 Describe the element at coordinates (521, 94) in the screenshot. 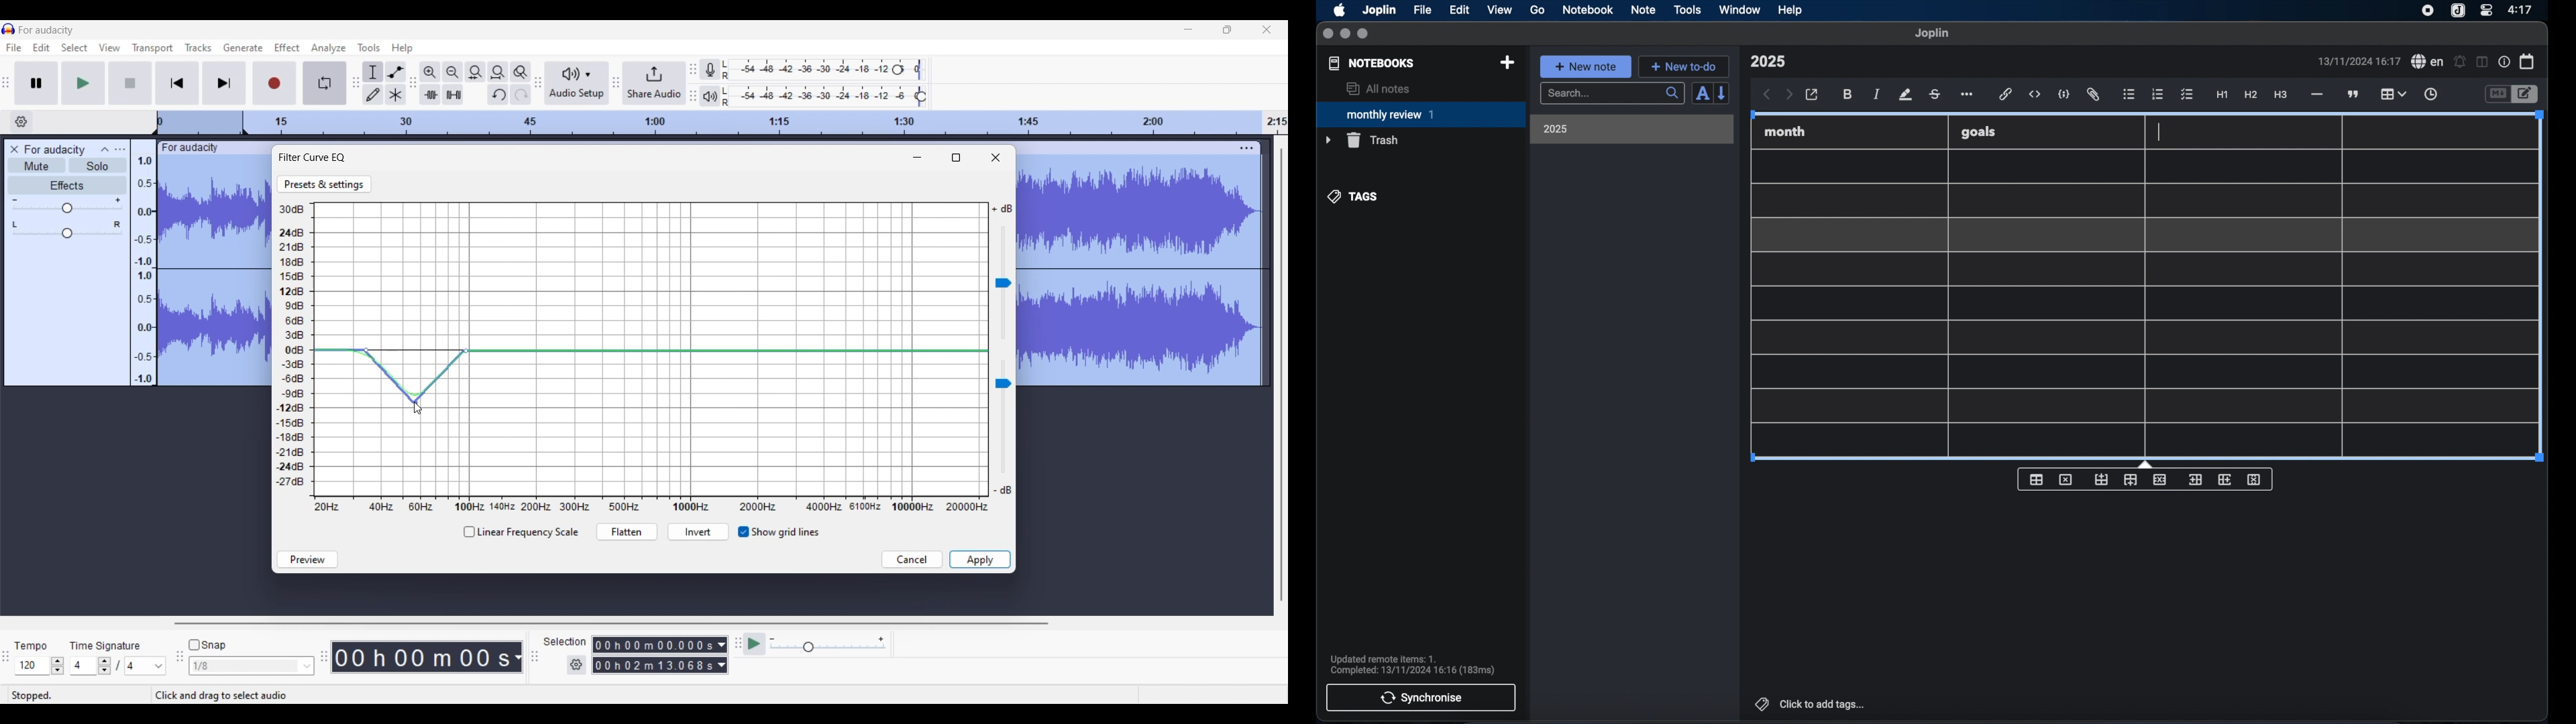

I see `Redo` at that location.